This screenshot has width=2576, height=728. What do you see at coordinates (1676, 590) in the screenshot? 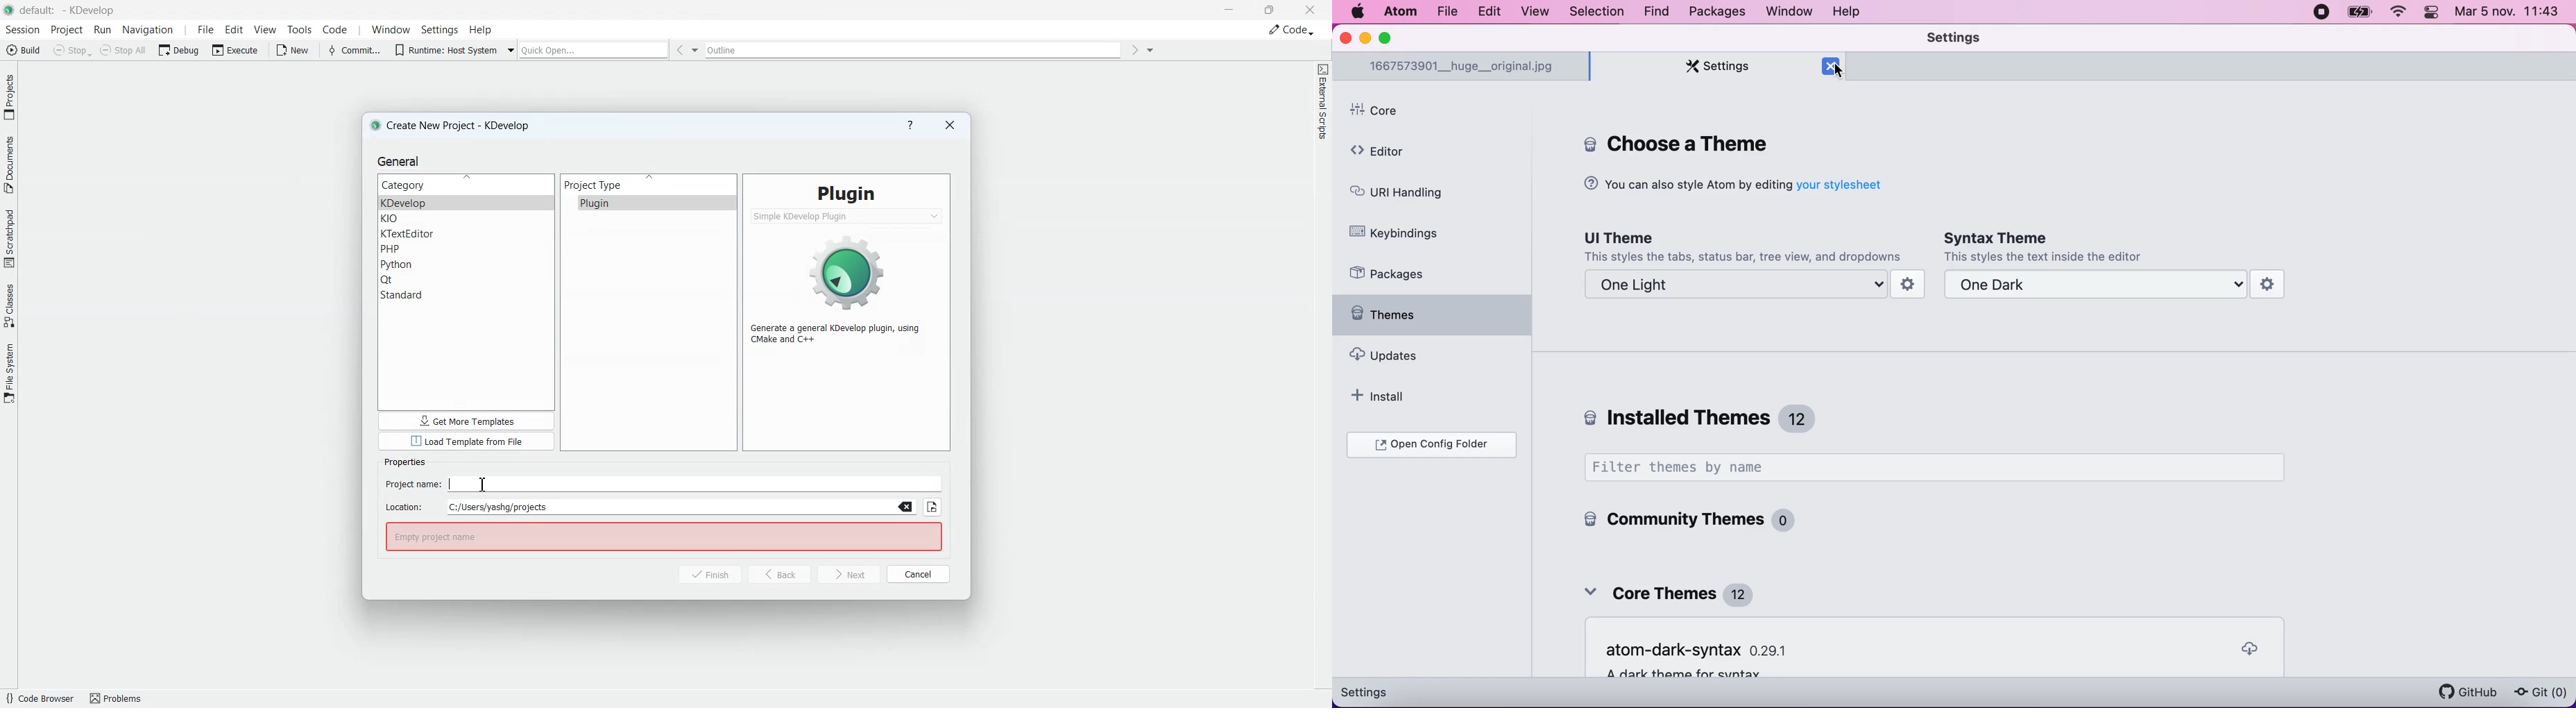
I see `core themes` at bounding box center [1676, 590].